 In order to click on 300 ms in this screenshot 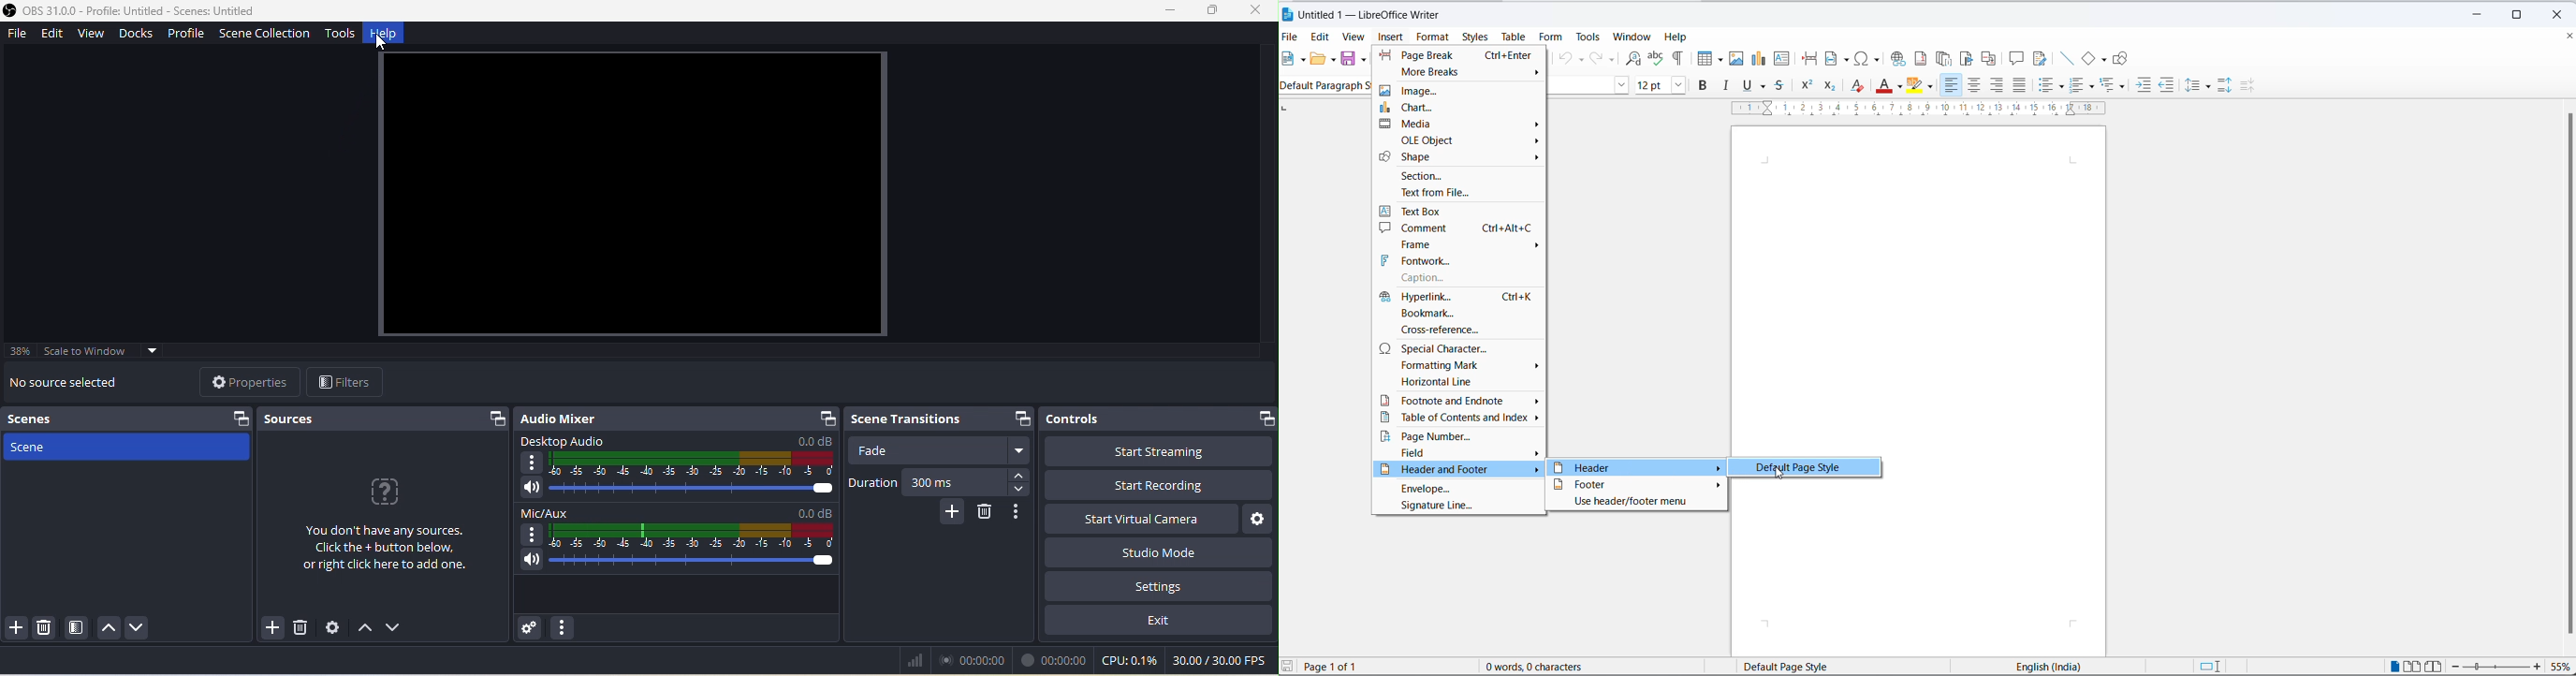, I will do `click(973, 485)`.